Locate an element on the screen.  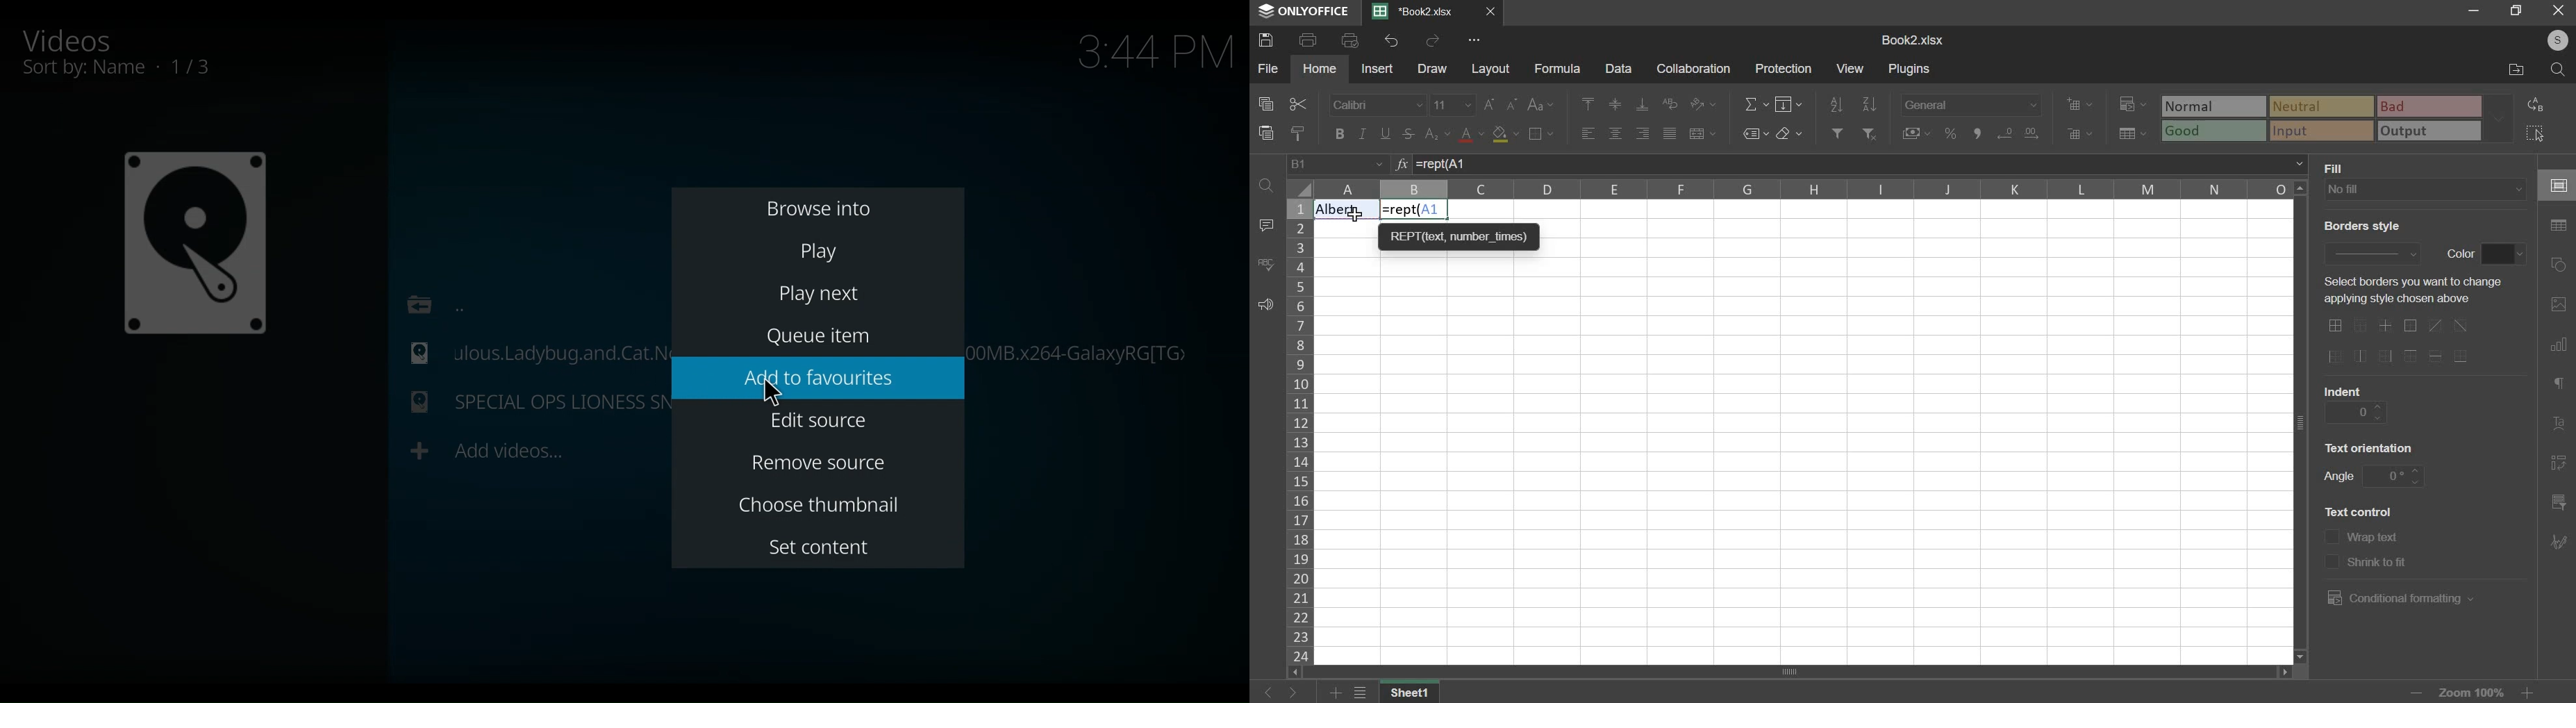
add sheets is located at coordinates (1335, 692).